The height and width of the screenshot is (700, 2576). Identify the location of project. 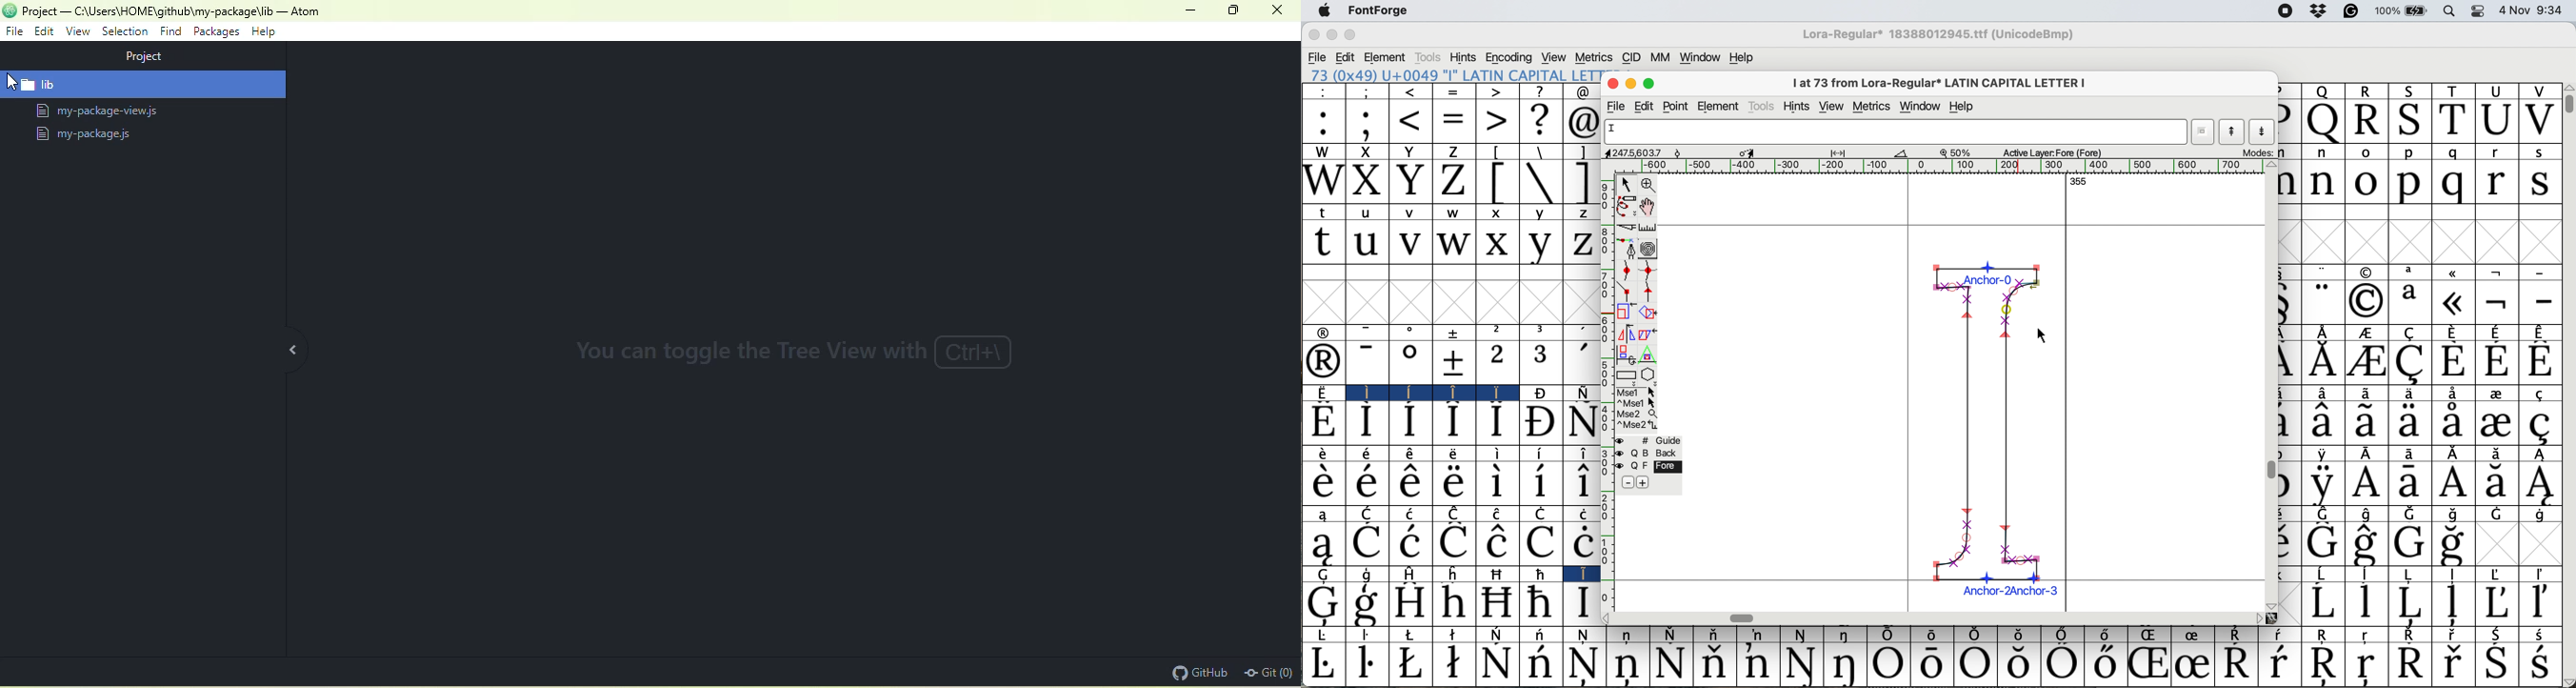
(154, 55).